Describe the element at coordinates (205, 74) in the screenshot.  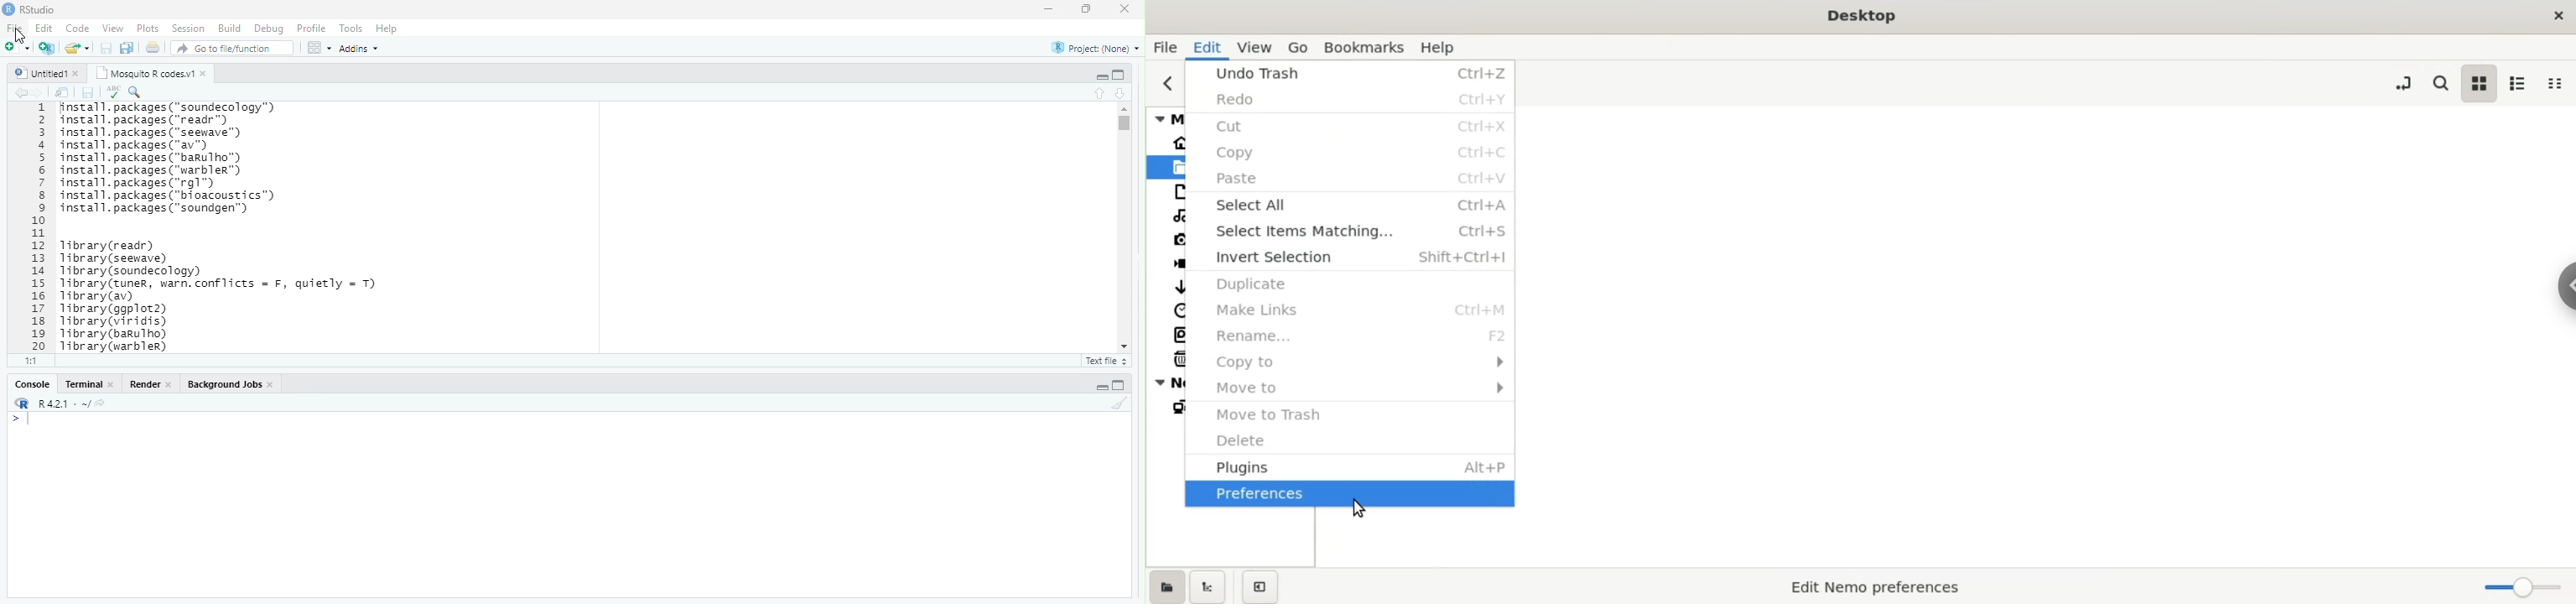
I see `close` at that location.